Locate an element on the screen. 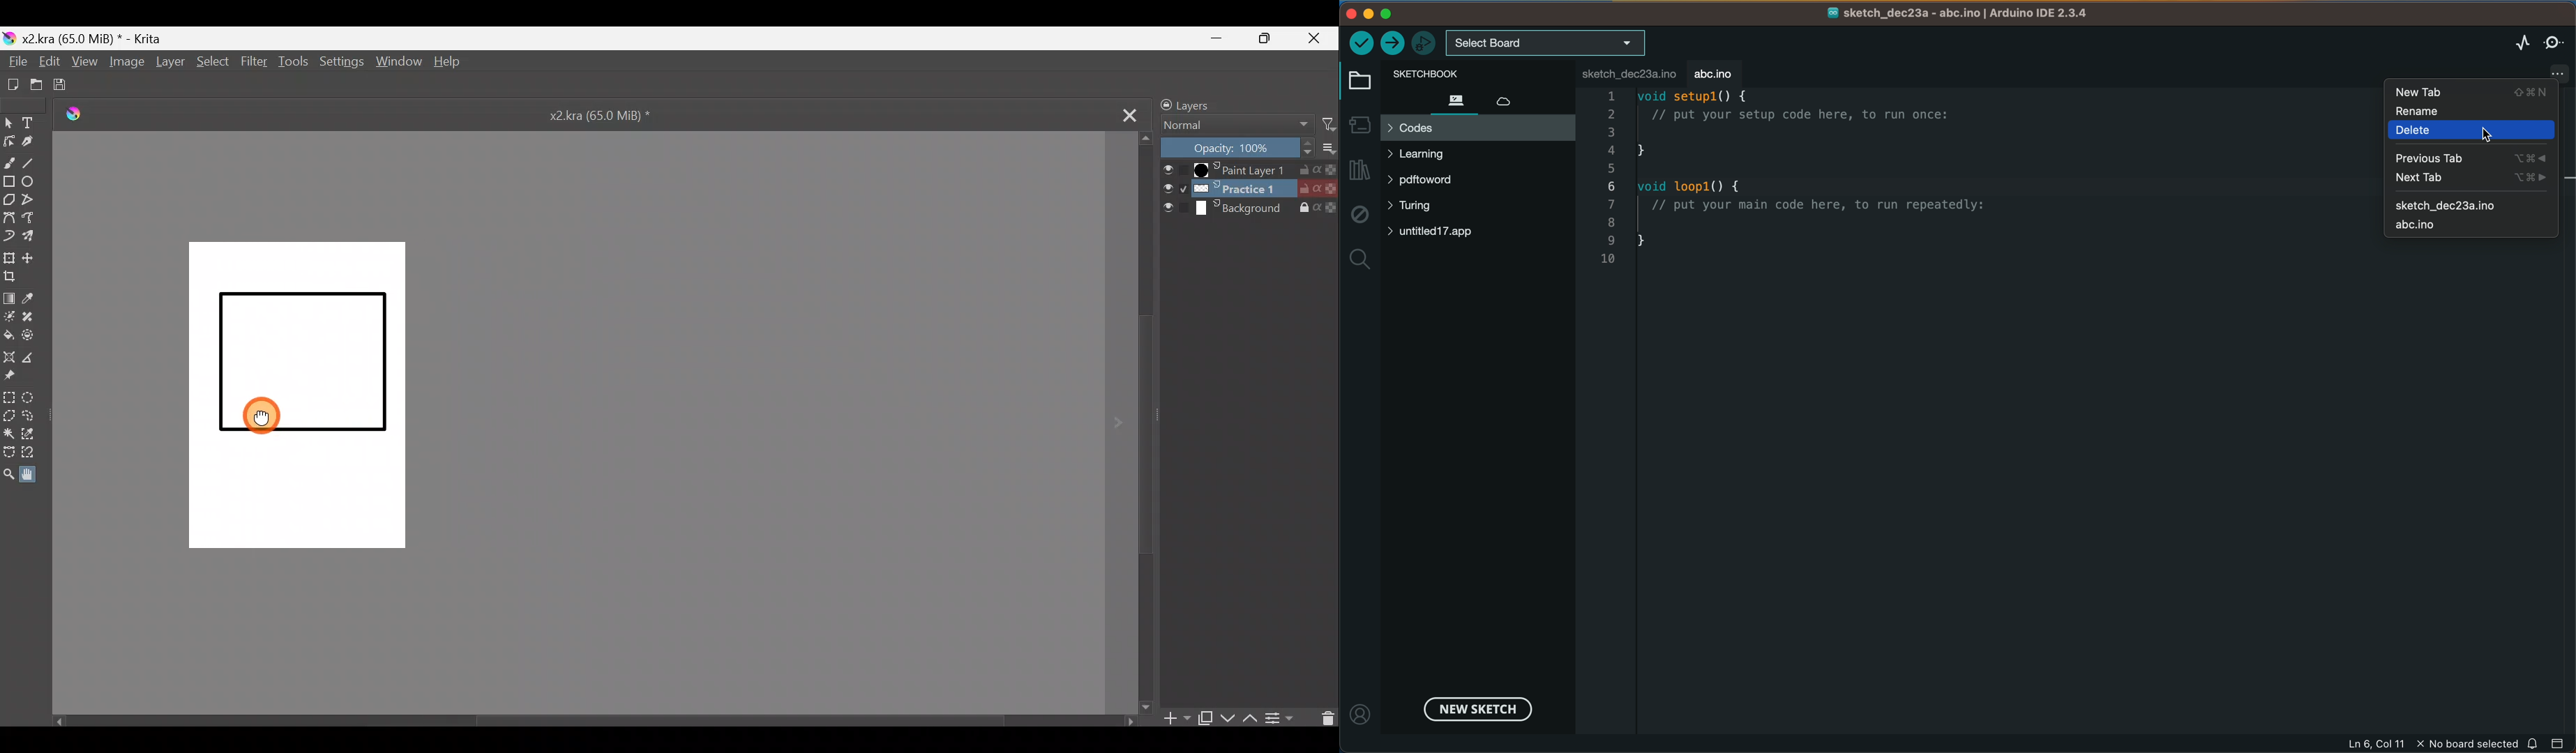  Layer is located at coordinates (170, 65).